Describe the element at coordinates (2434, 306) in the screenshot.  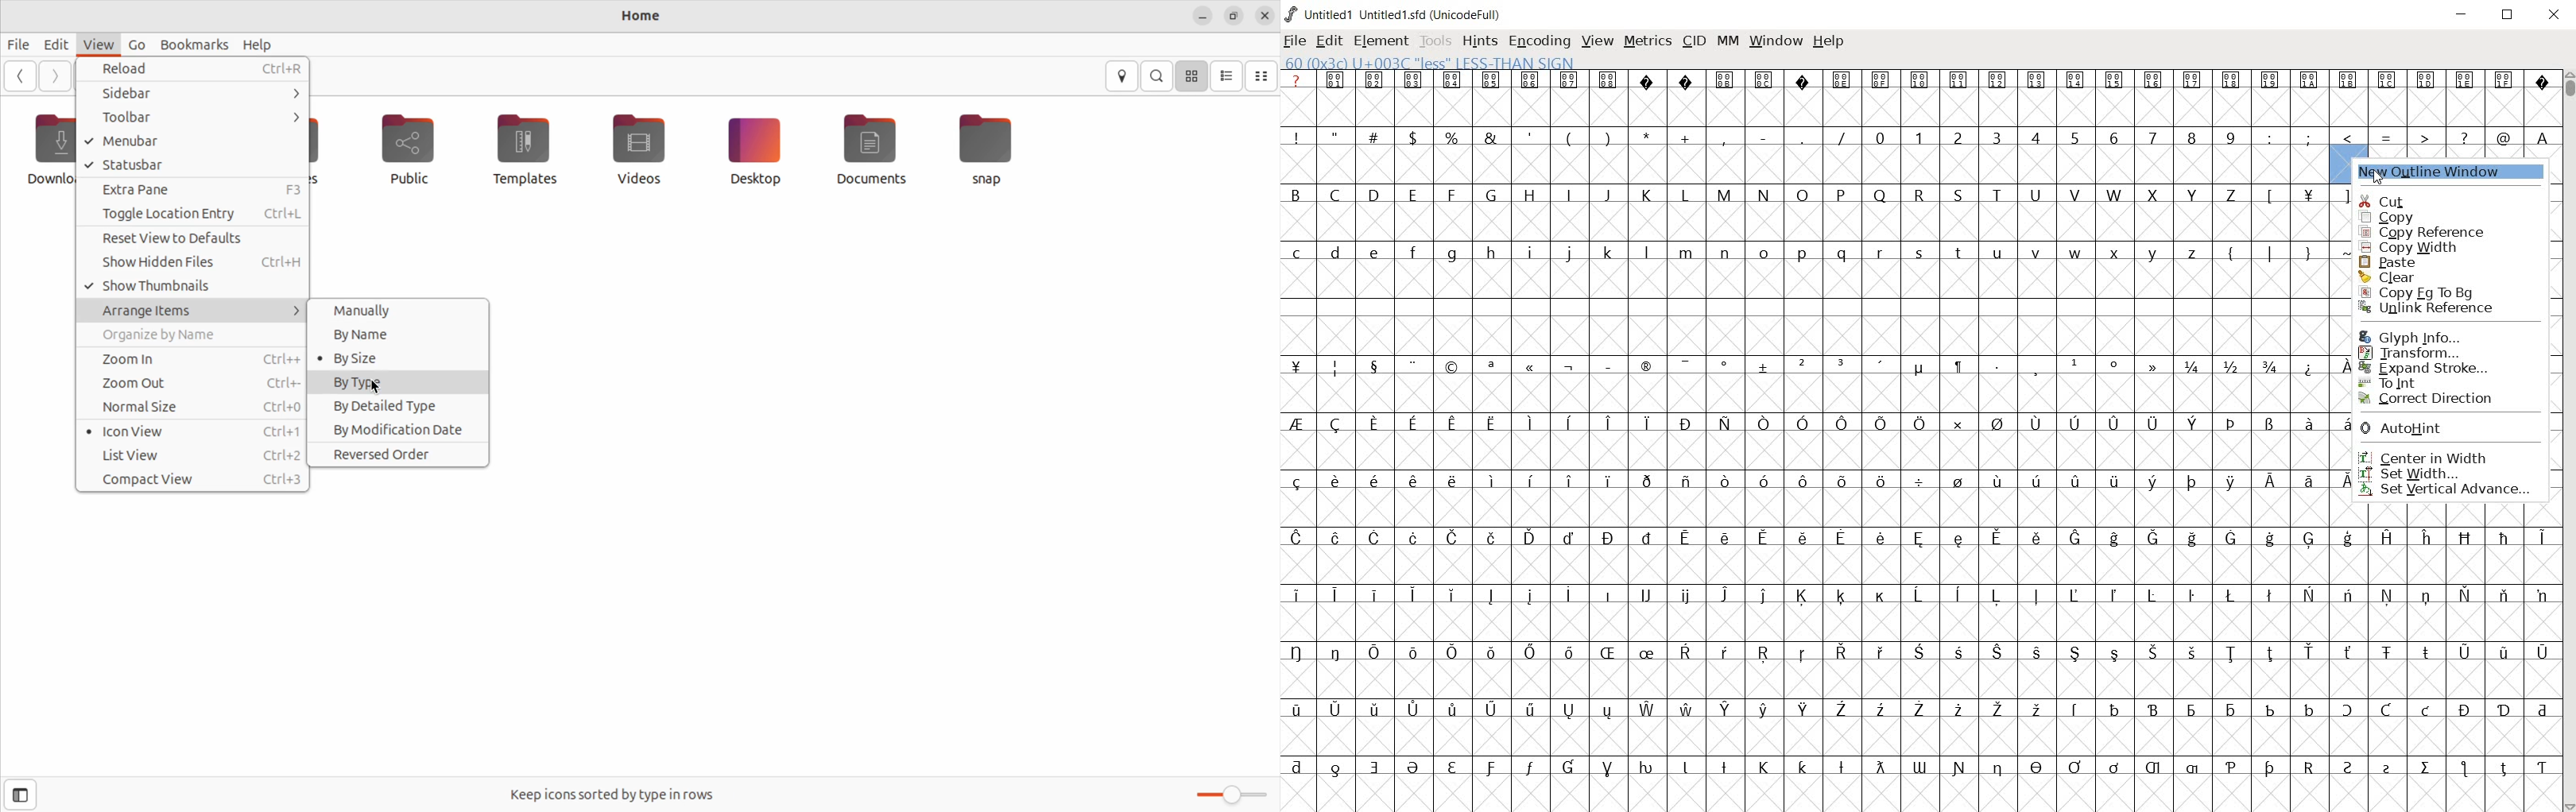
I see `Unlink Reference` at that location.